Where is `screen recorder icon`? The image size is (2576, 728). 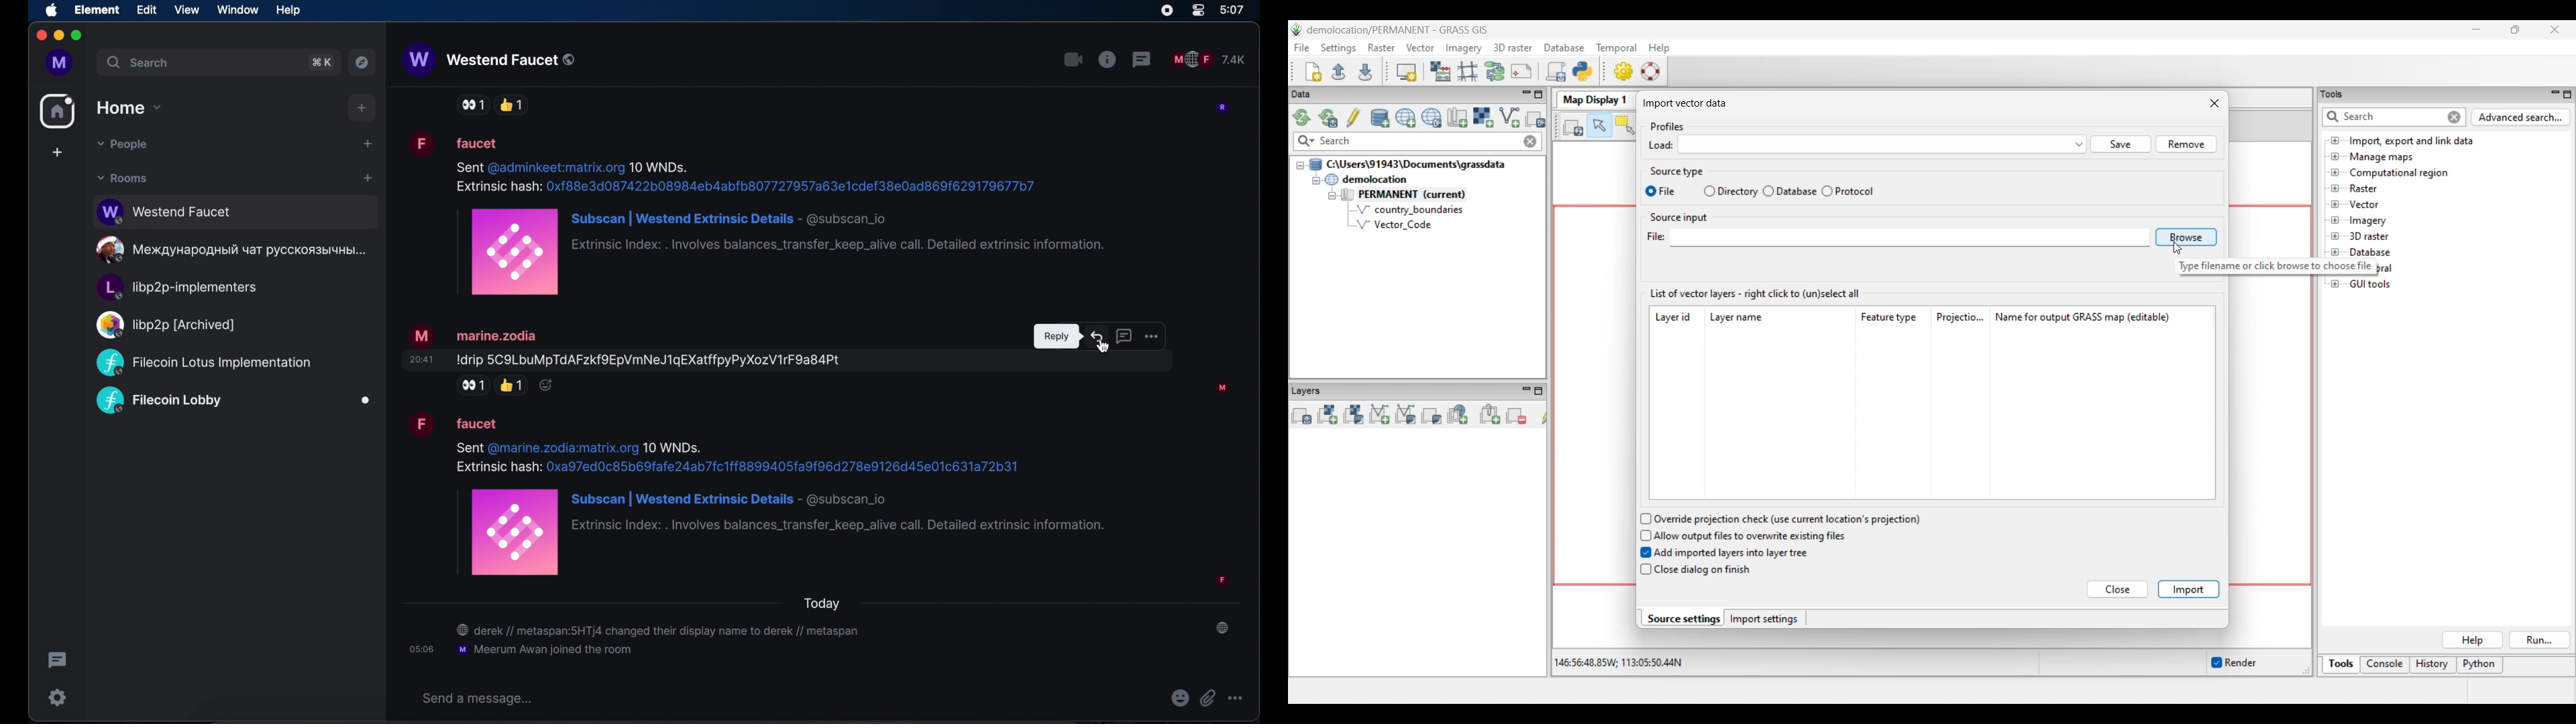 screen recorder icon is located at coordinates (1167, 11).